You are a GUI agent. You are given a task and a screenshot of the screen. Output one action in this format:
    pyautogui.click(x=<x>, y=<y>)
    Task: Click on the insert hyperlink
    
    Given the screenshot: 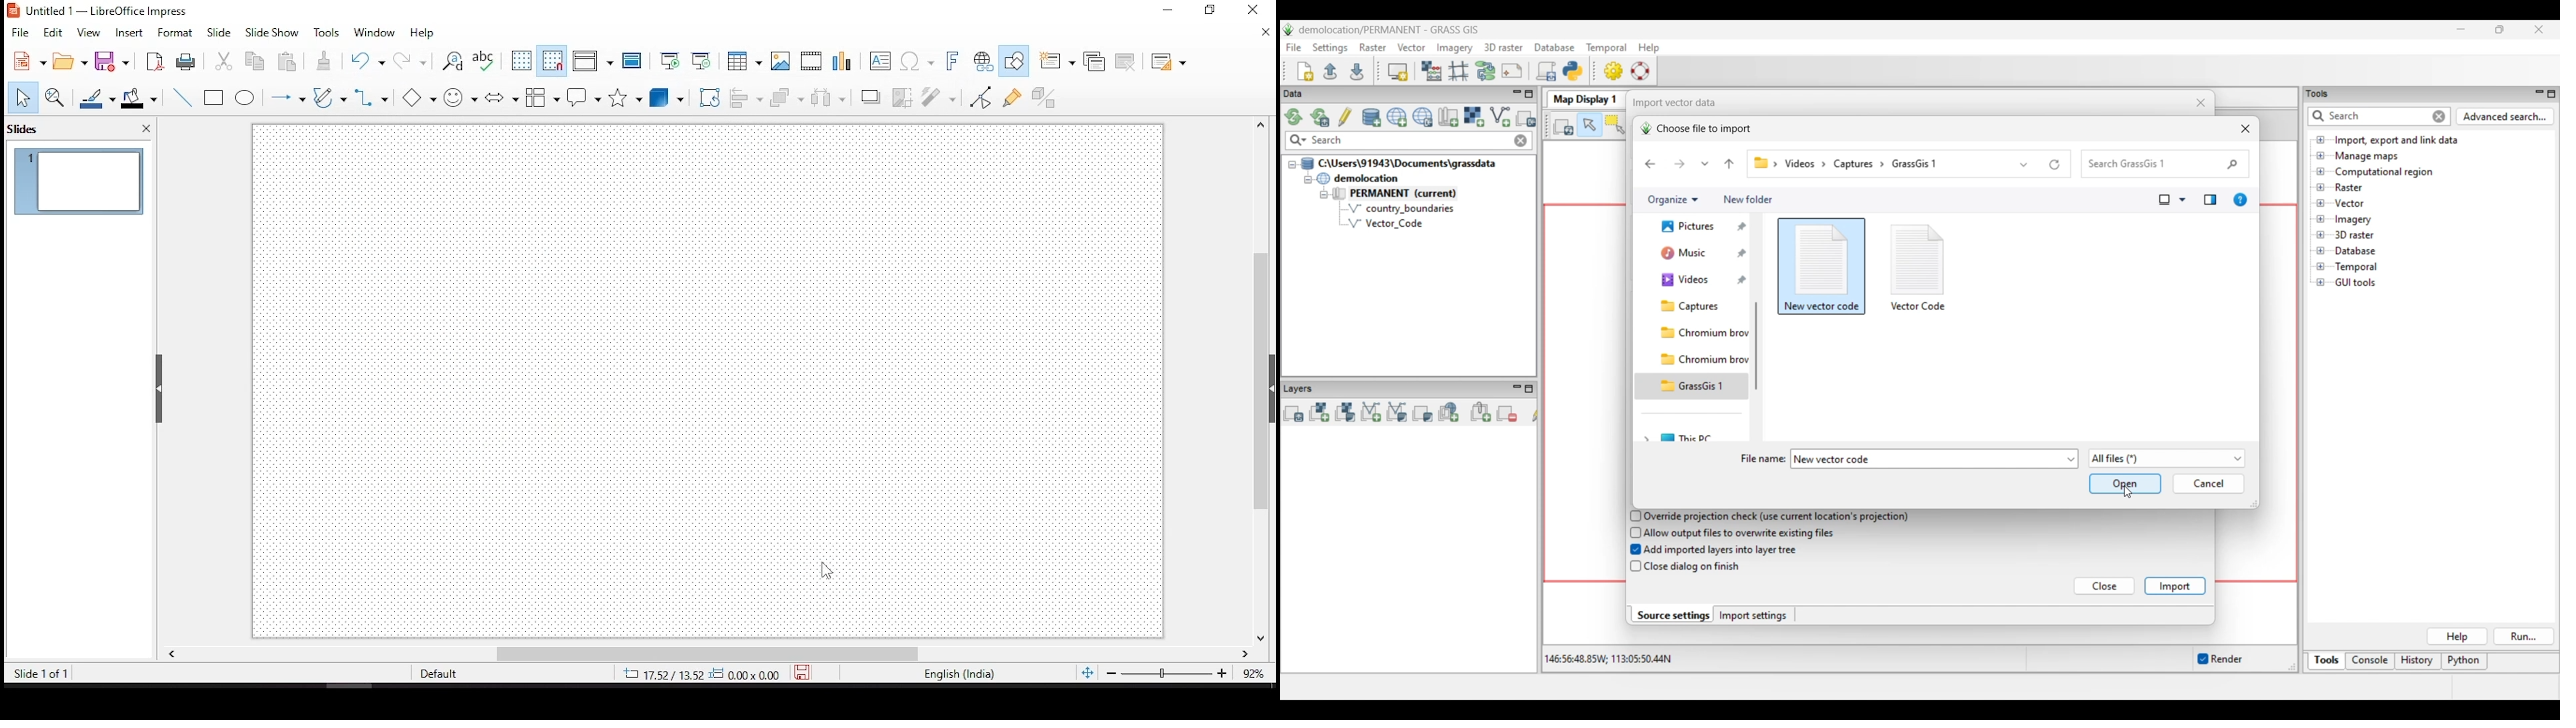 What is the action you would take?
    pyautogui.click(x=984, y=60)
    